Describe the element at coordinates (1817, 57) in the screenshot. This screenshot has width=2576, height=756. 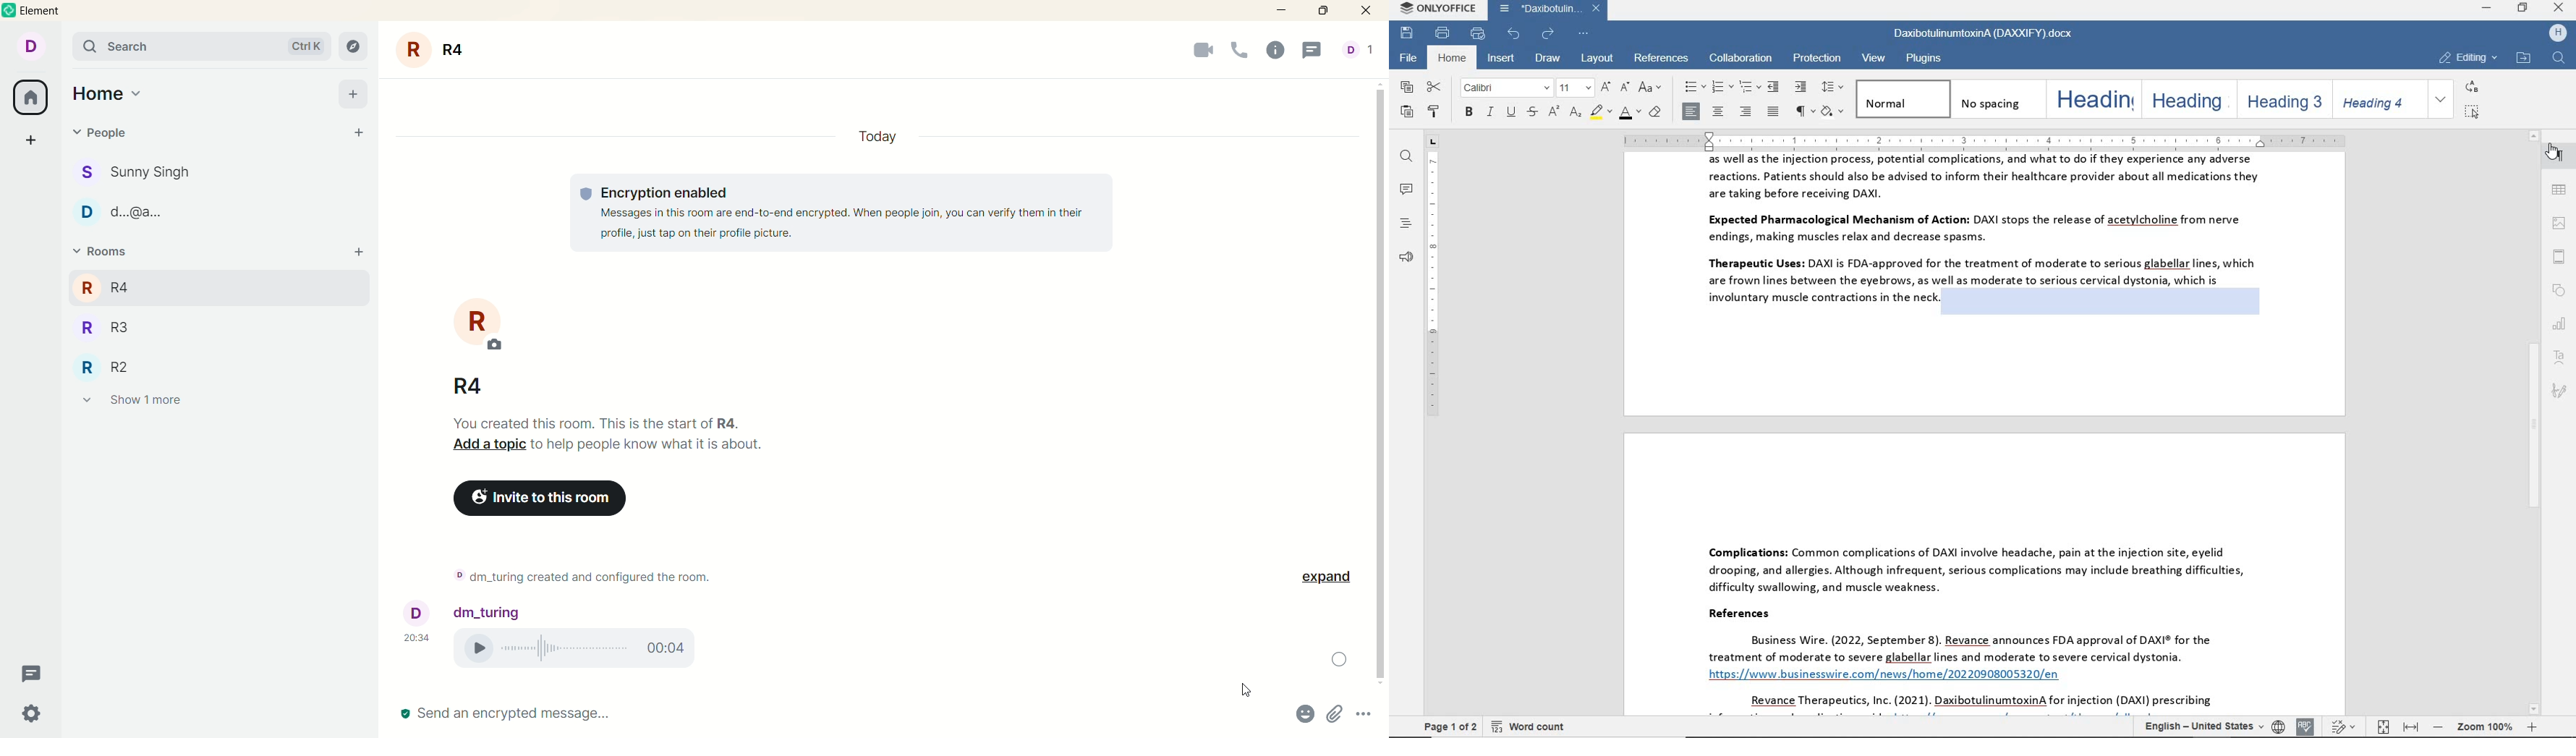
I see `protection` at that location.